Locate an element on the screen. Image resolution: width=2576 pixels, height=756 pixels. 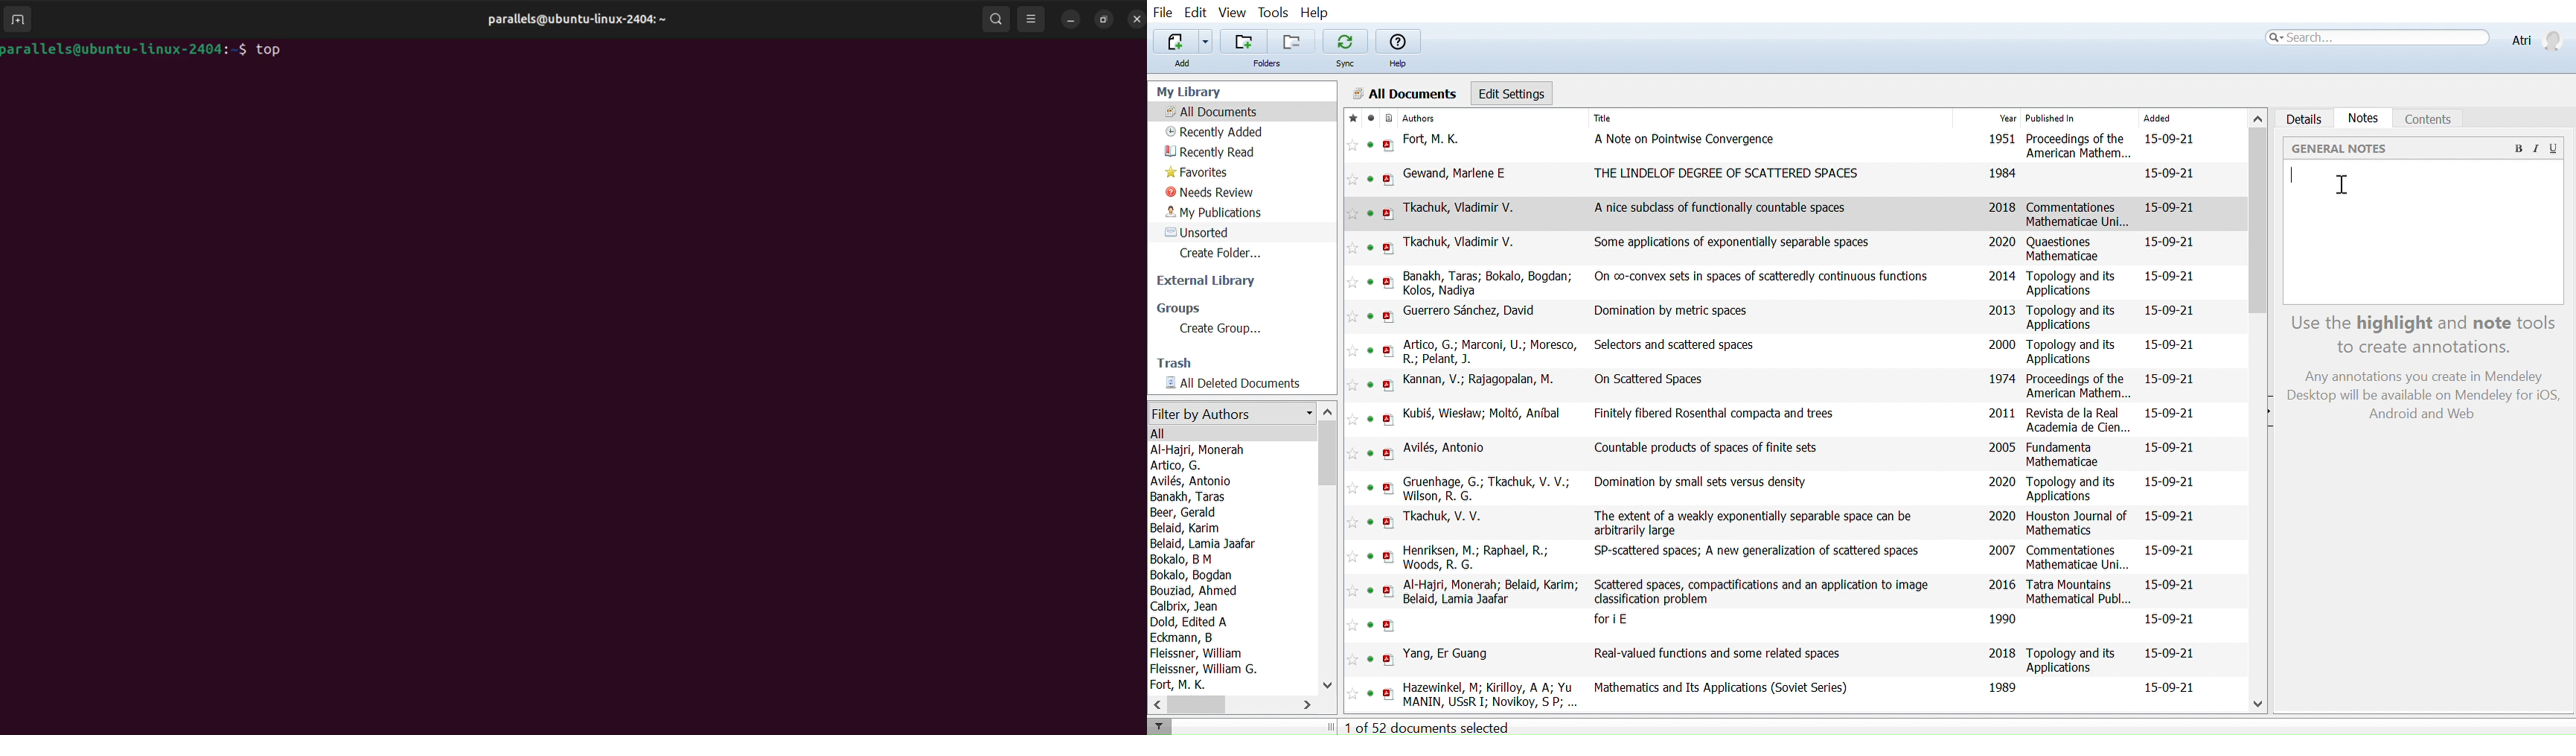
Add this reference to favorites is located at coordinates (1352, 590).